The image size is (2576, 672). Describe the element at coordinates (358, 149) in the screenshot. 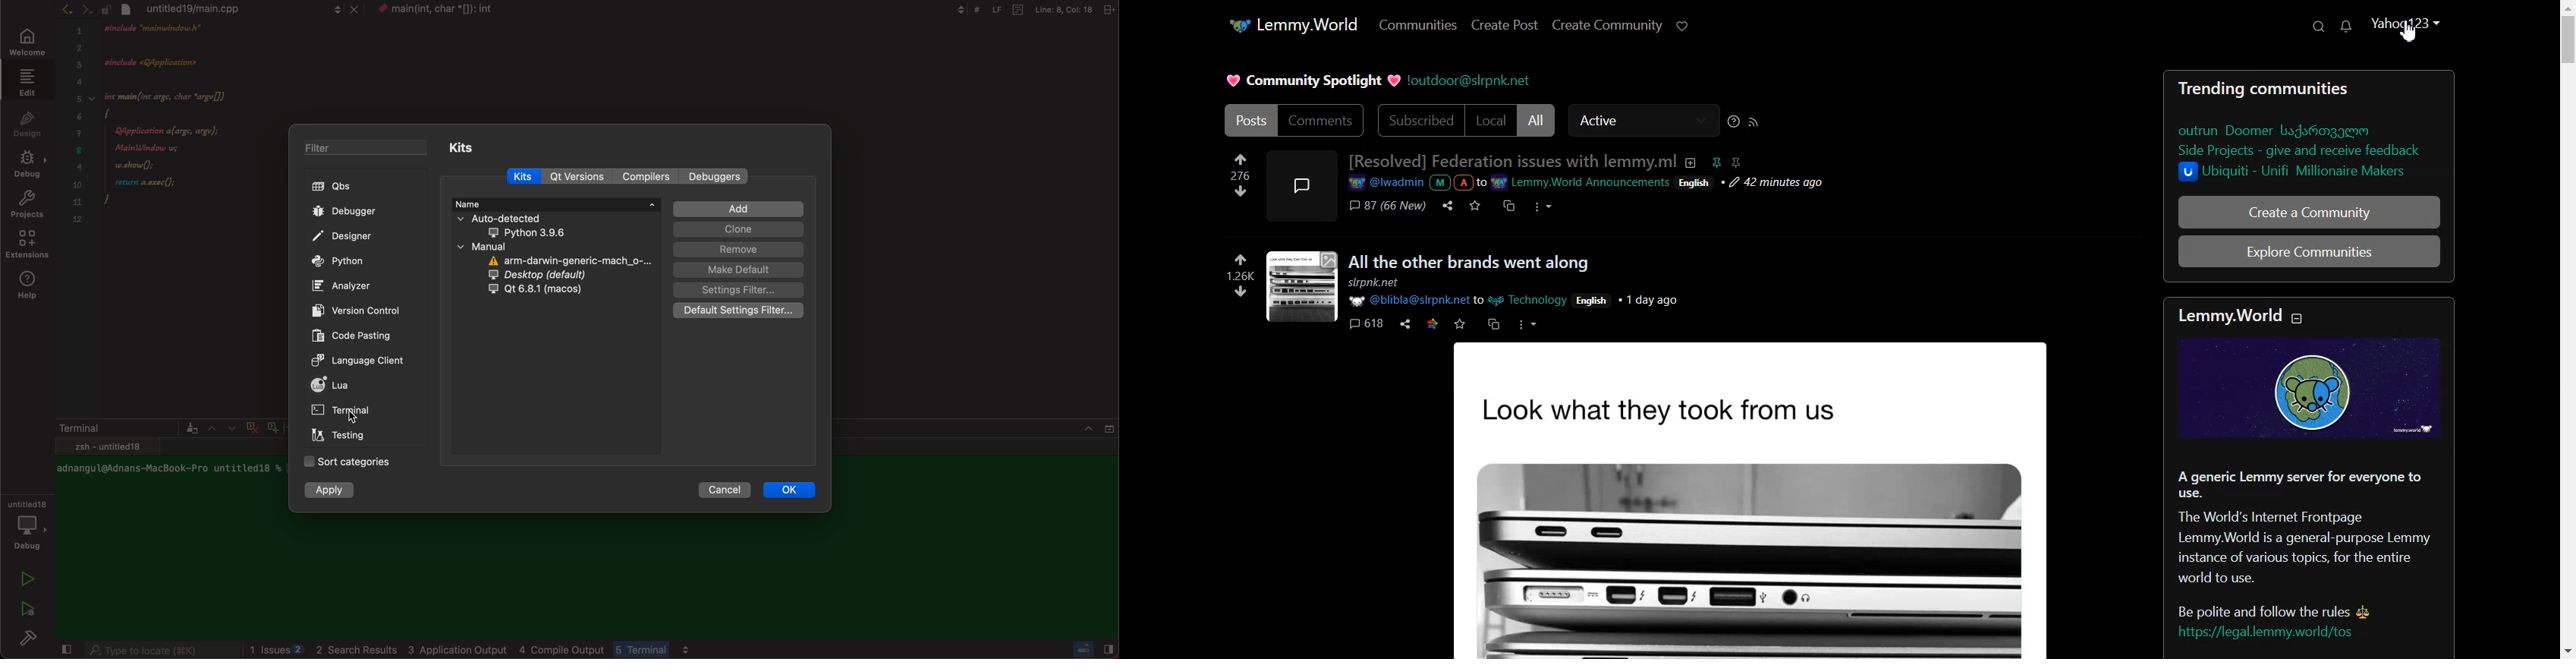

I see `filter` at that location.